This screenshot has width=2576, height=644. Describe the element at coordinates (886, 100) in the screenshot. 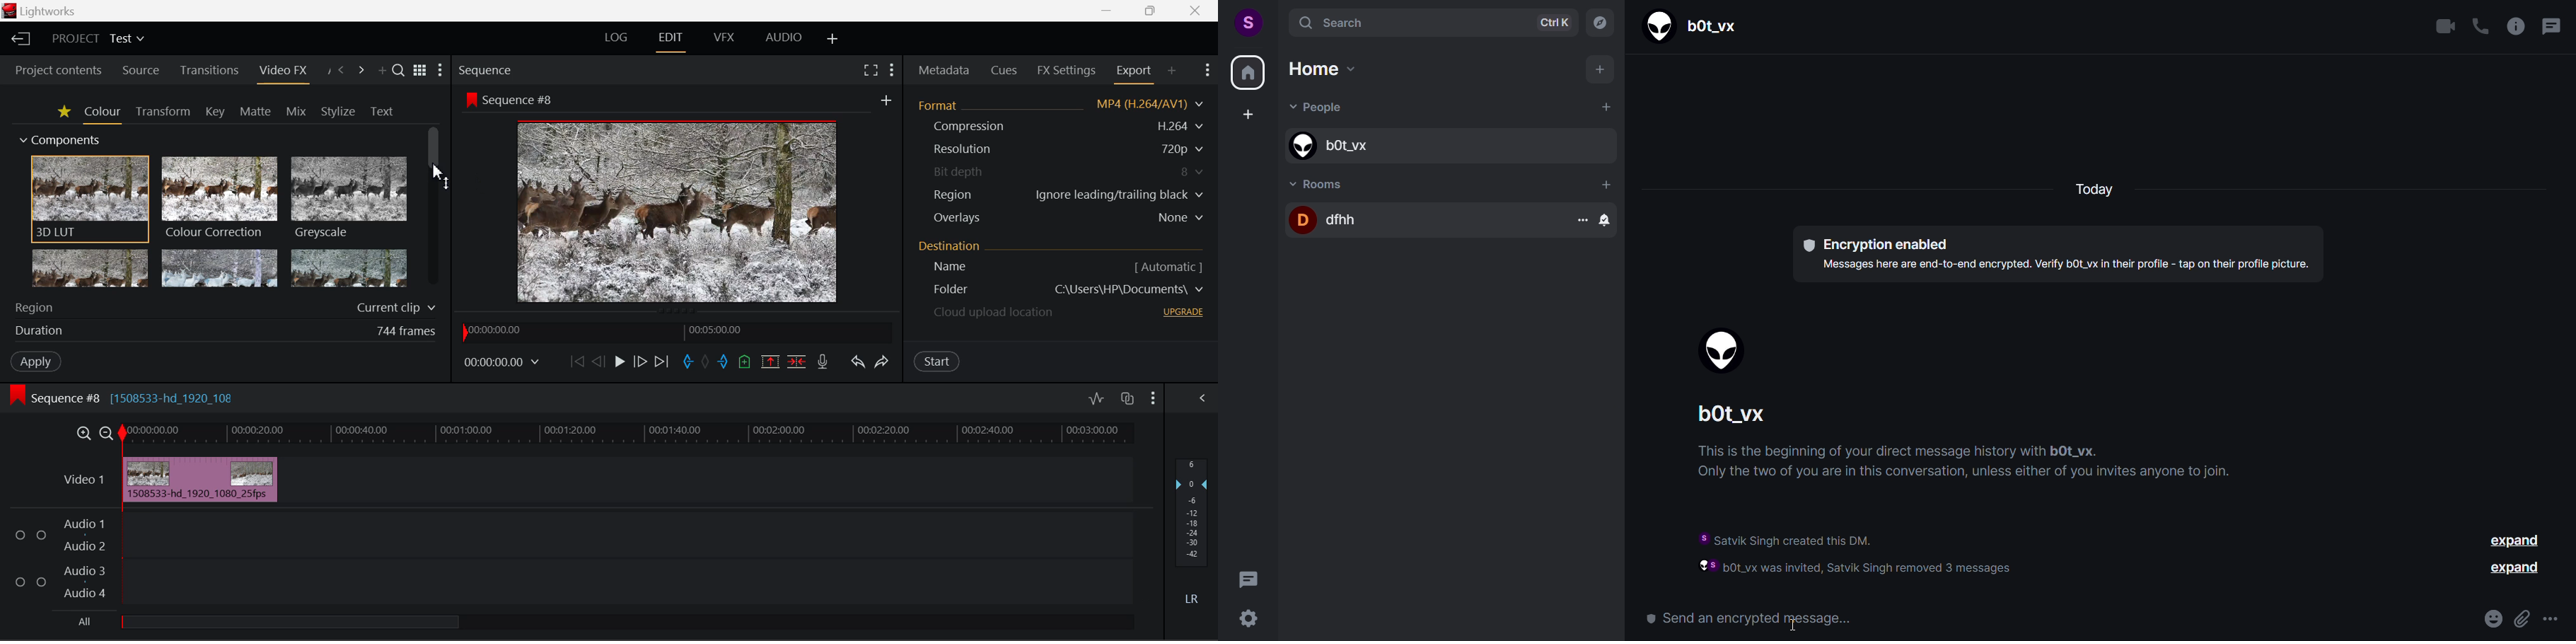

I see `add` at that location.